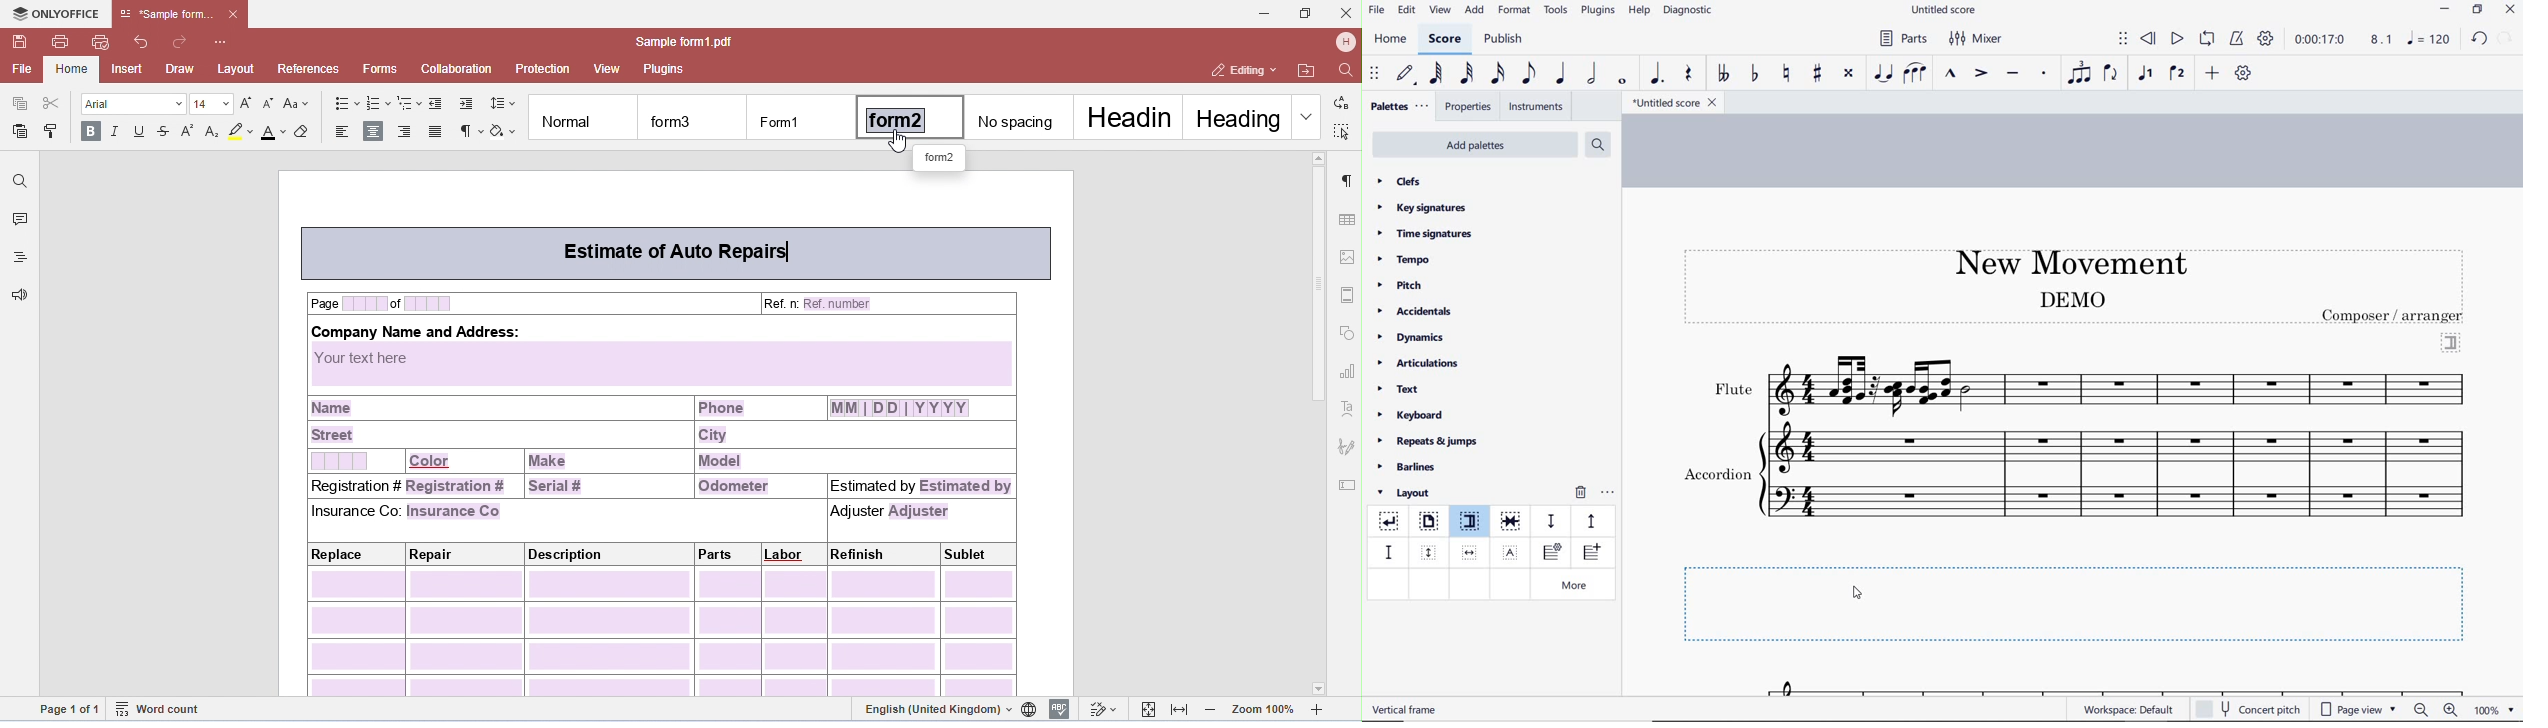 The width and height of the screenshot is (2548, 728). Describe the element at coordinates (1408, 259) in the screenshot. I see `tempo` at that location.